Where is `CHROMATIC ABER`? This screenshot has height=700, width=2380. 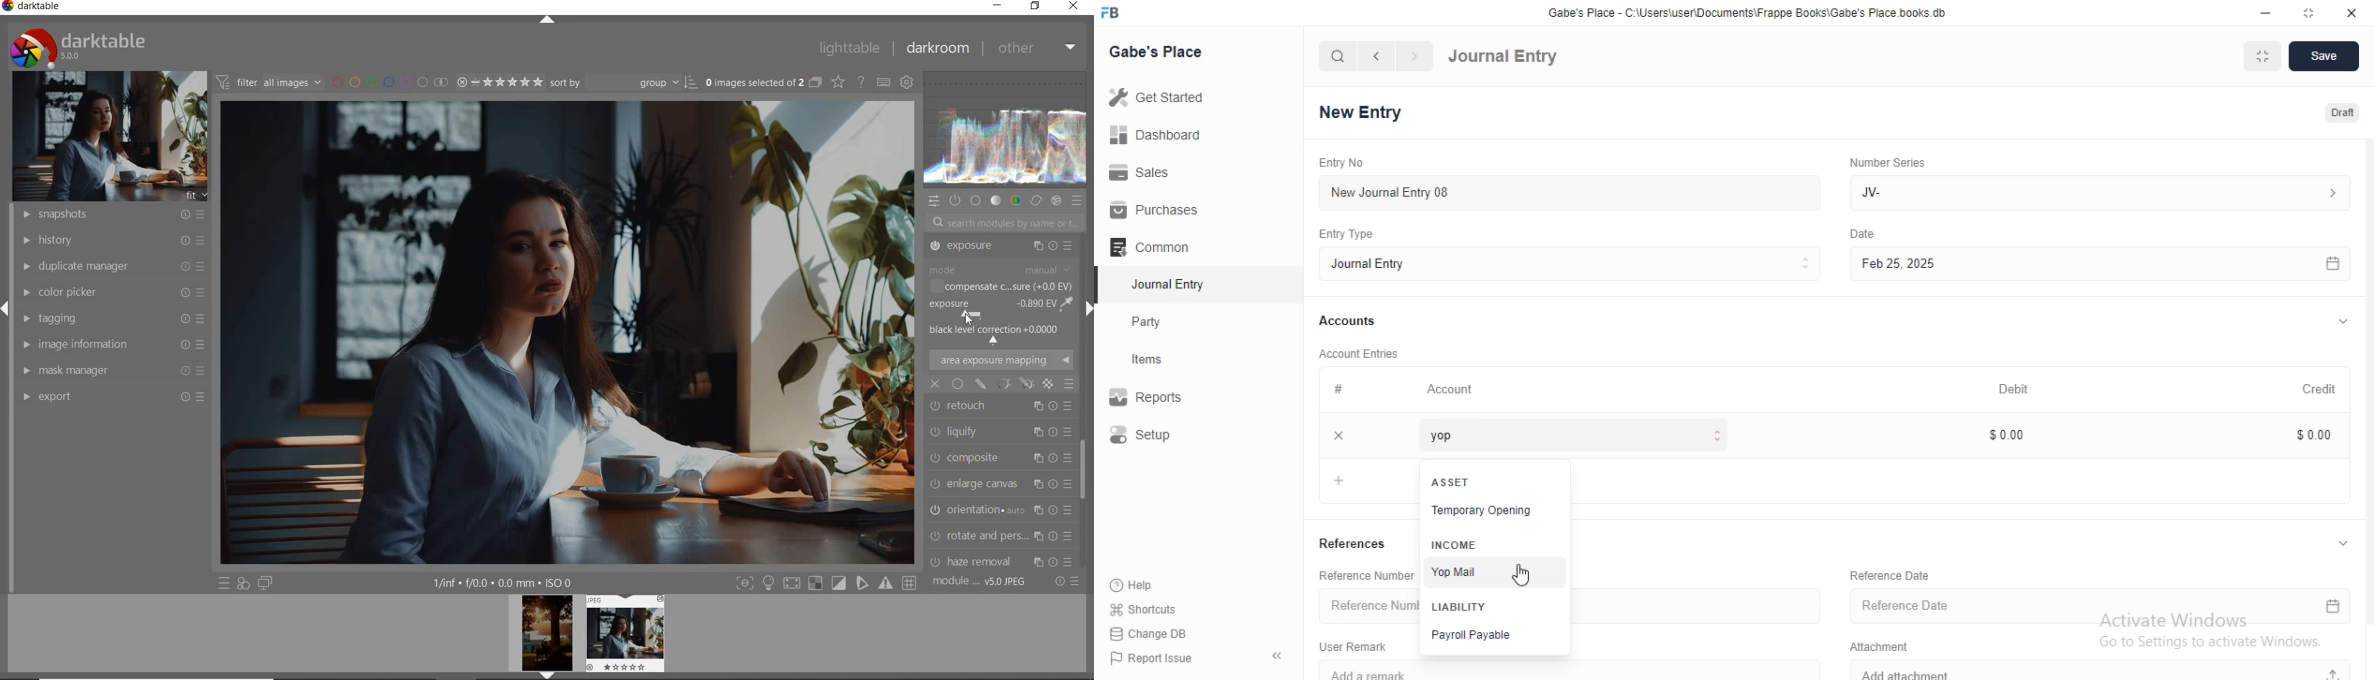 CHROMATIC ABER is located at coordinates (999, 509).